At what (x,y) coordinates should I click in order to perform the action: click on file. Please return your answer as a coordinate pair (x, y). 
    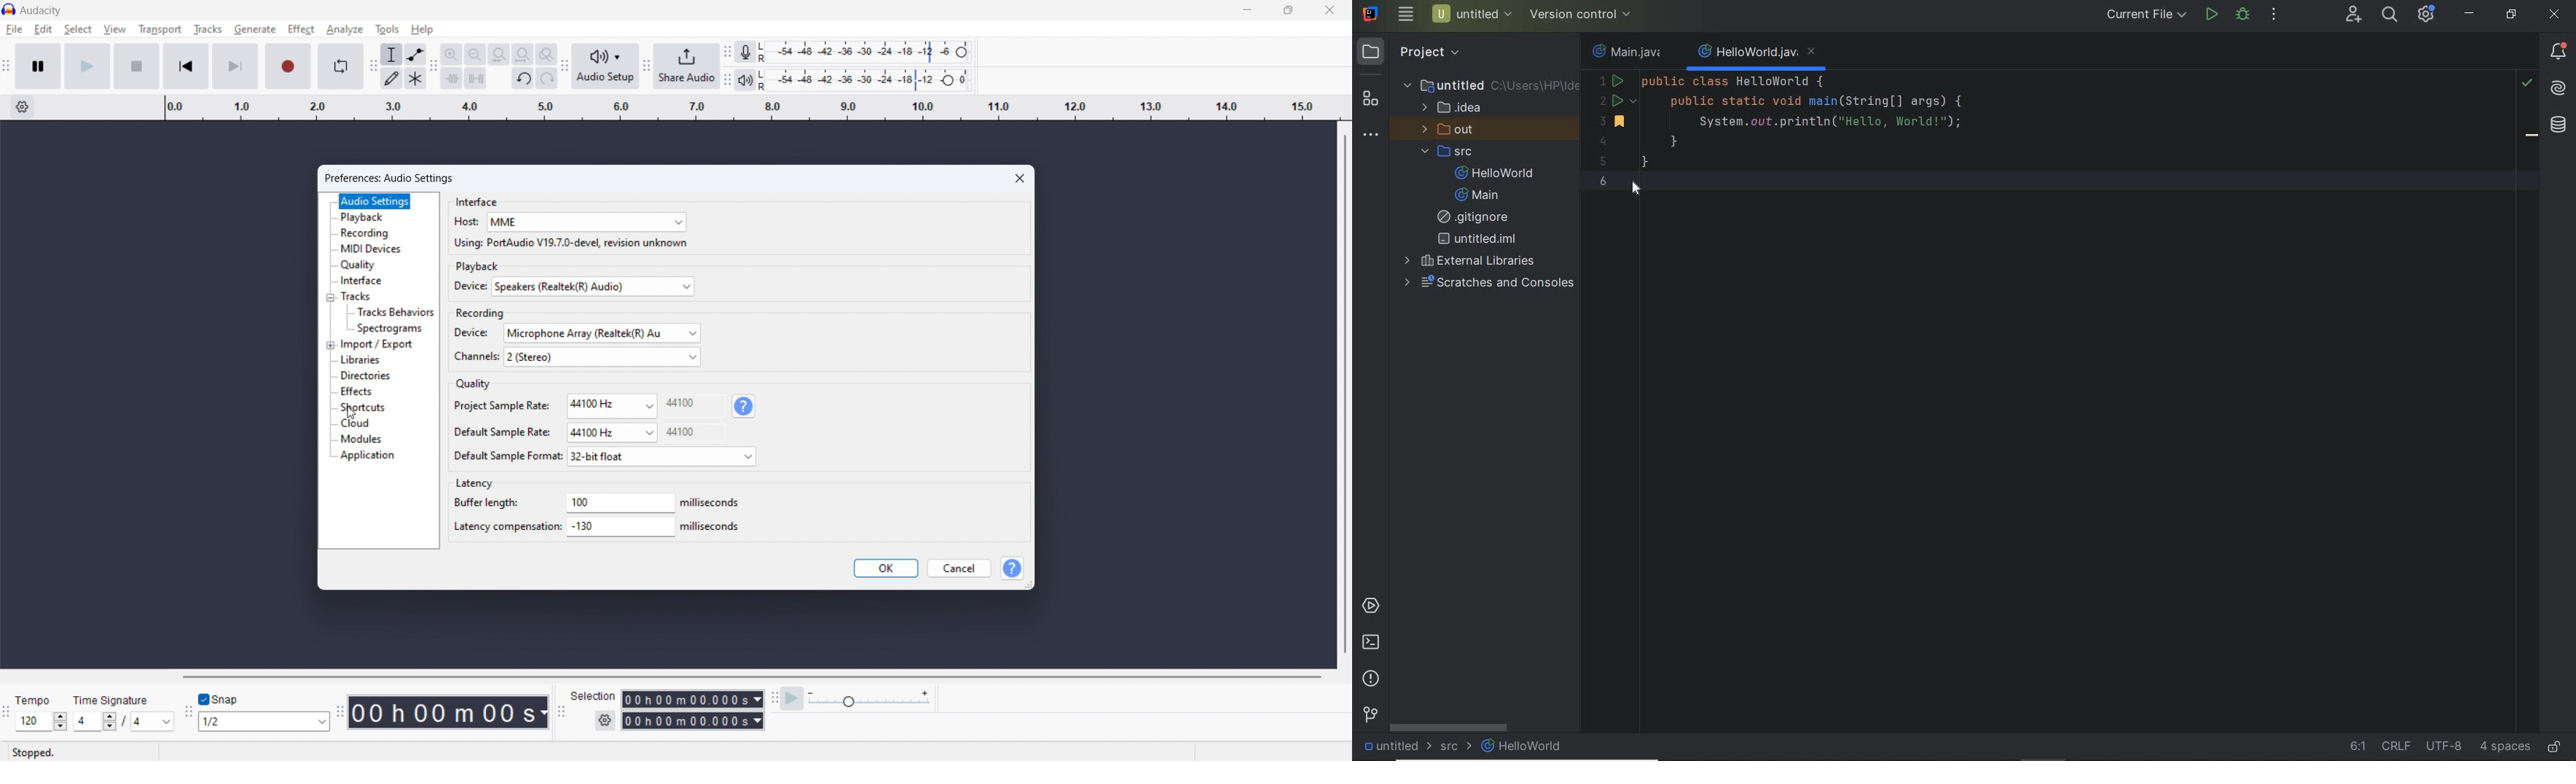
    Looking at the image, I should click on (15, 29).